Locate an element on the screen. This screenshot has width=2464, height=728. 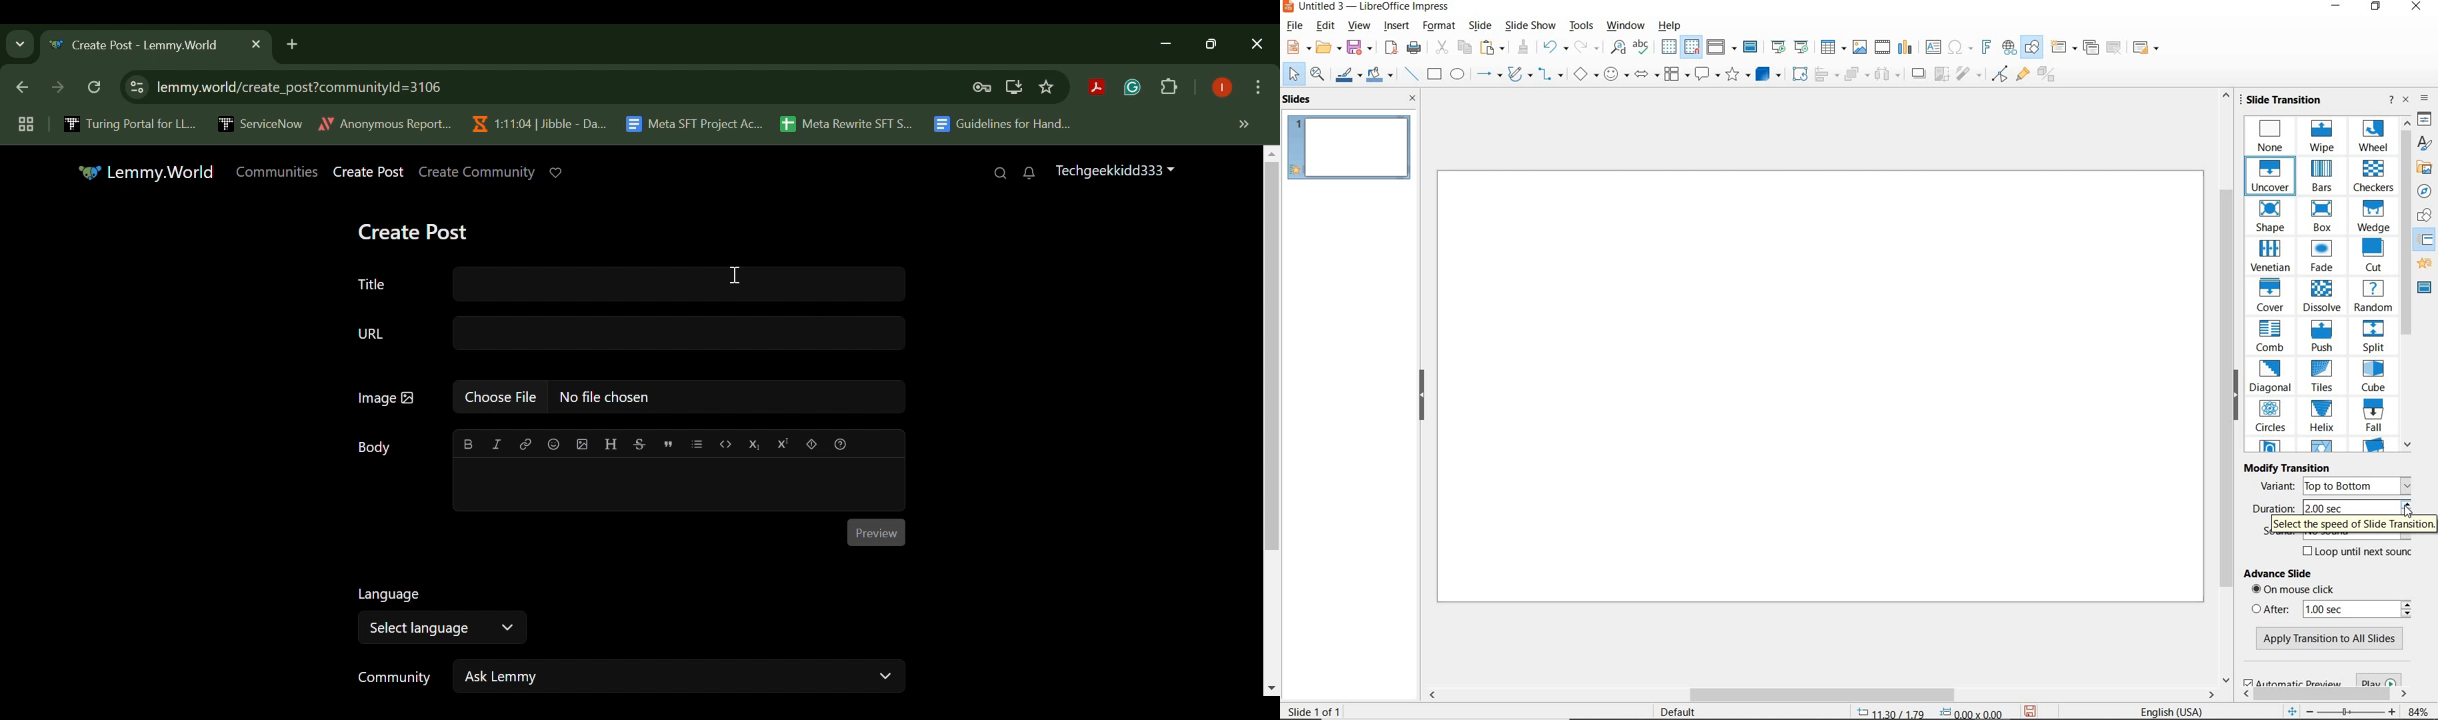
PUSH is located at coordinates (2323, 338).